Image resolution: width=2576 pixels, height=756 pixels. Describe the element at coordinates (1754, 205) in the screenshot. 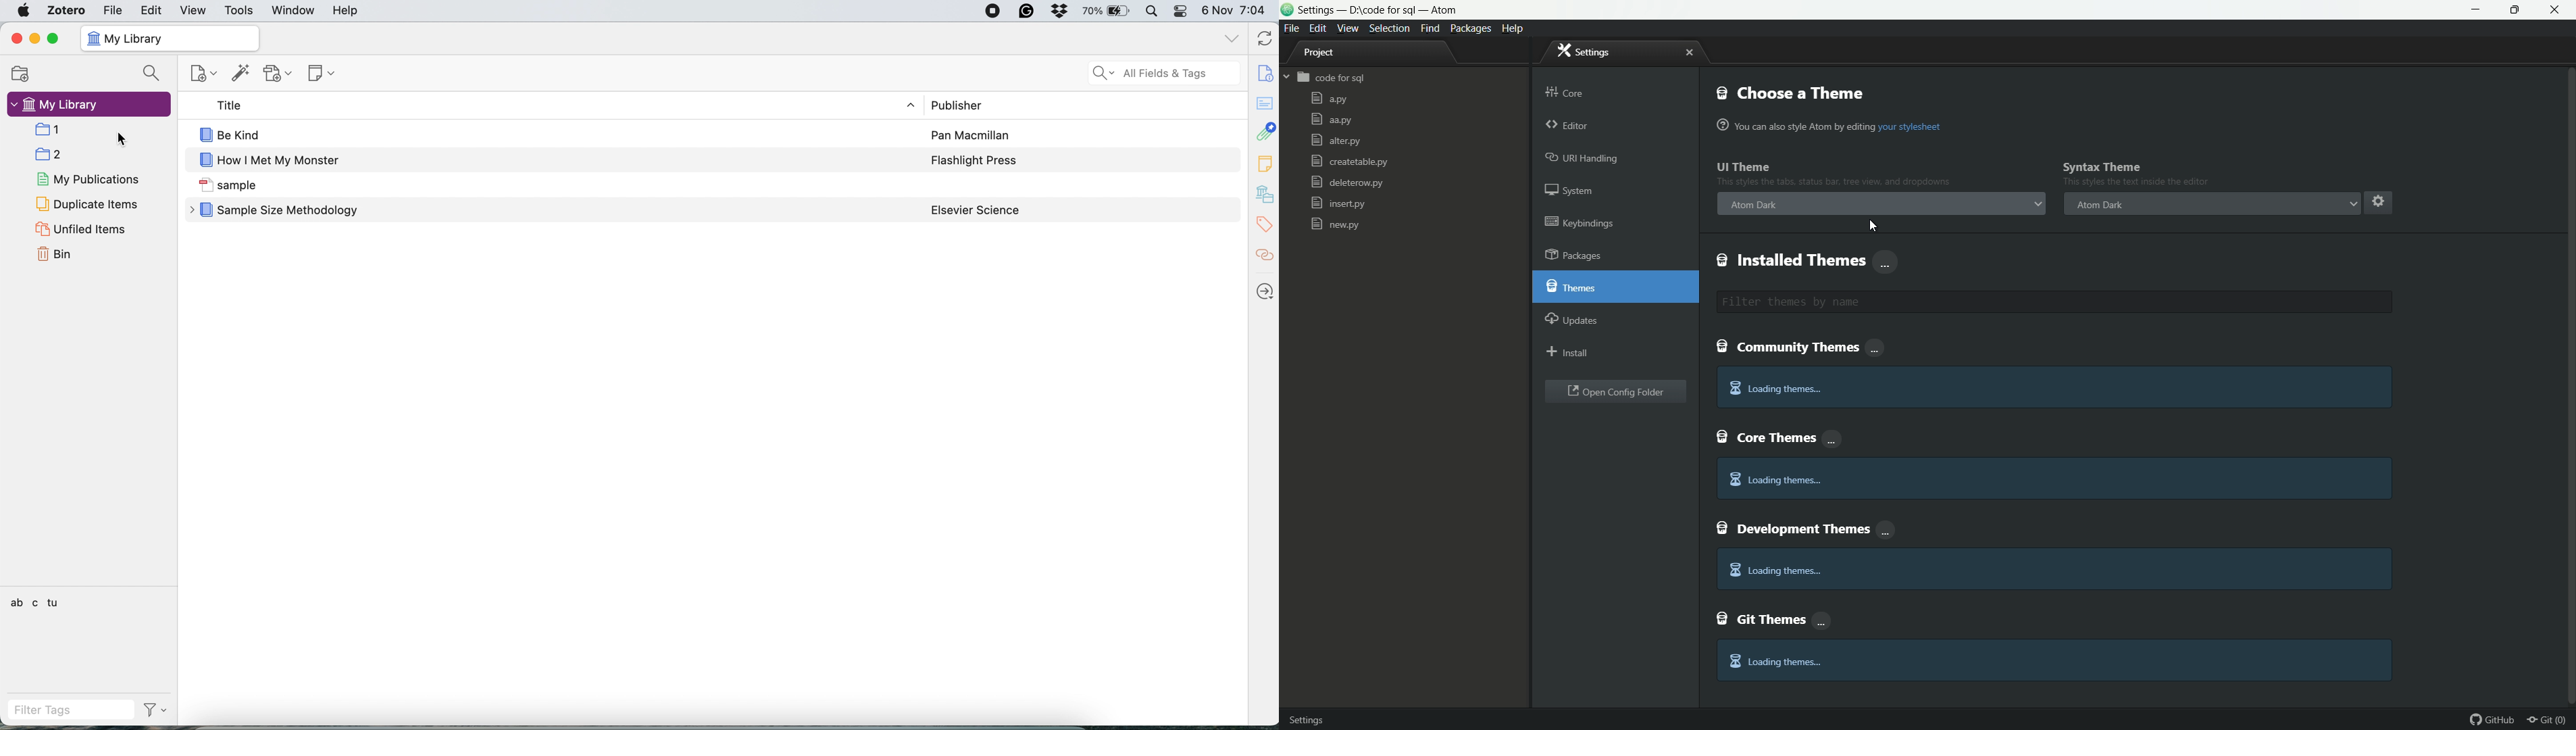

I see `atom light` at that location.